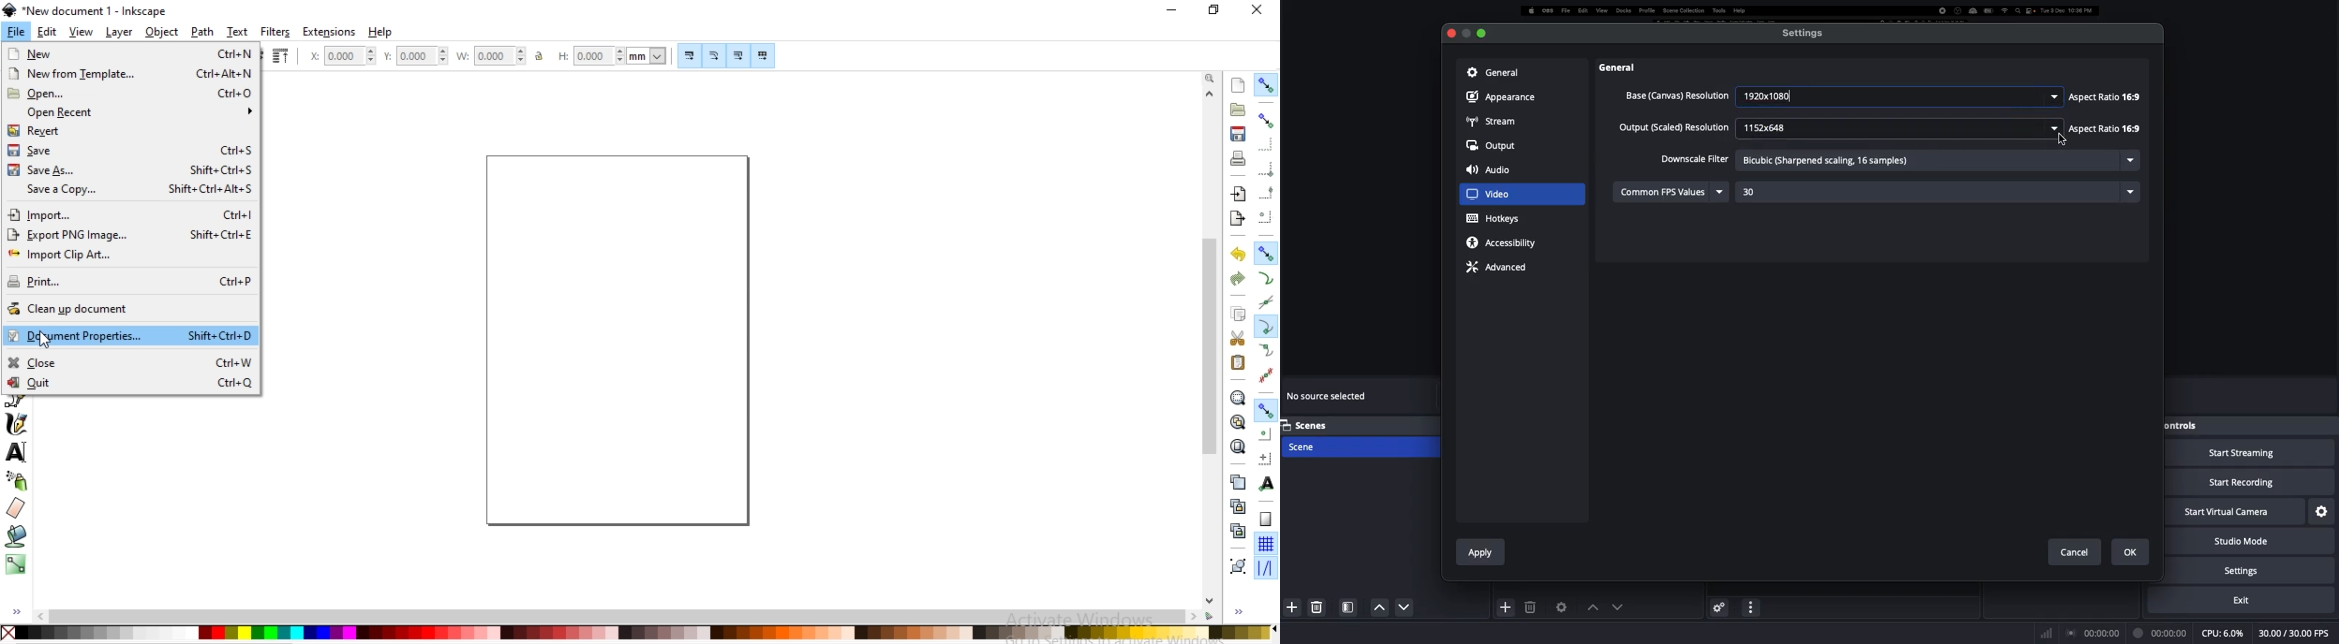 This screenshot has width=2352, height=644. What do you see at coordinates (1506, 606) in the screenshot?
I see `Add` at bounding box center [1506, 606].